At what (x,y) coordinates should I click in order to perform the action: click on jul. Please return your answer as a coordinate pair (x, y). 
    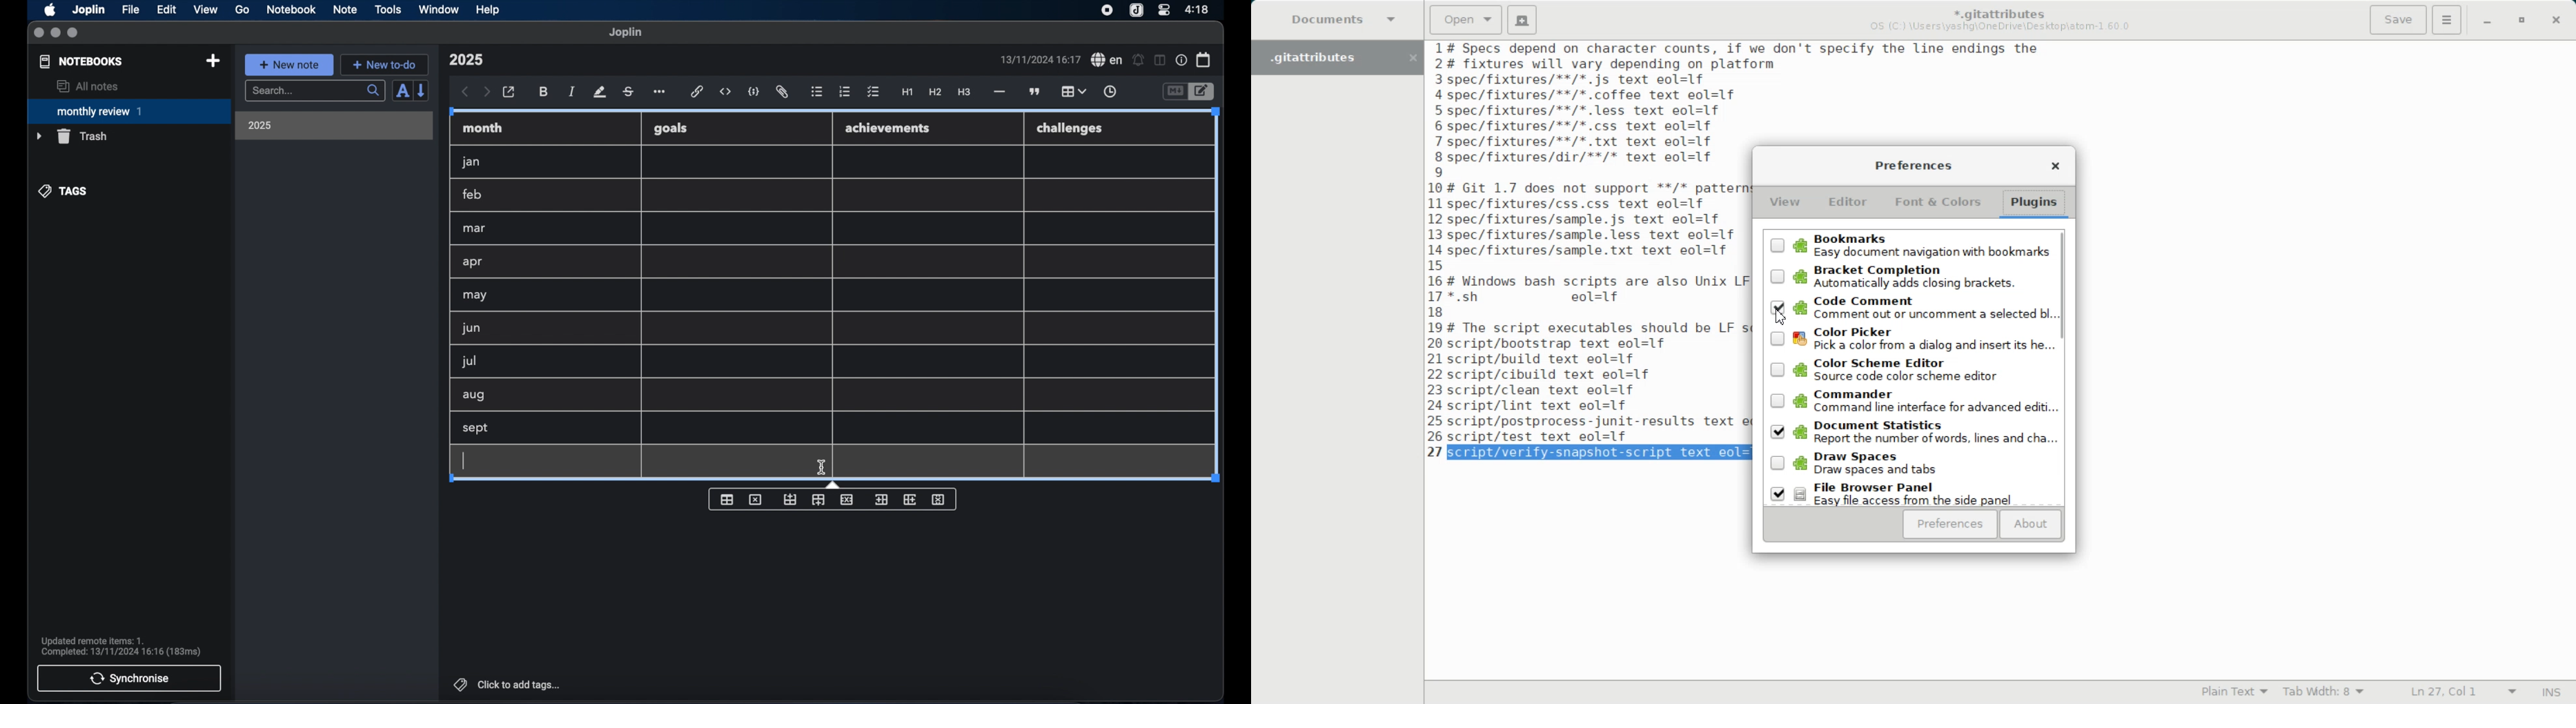
    Looking at the image, I should click on (467, 362).